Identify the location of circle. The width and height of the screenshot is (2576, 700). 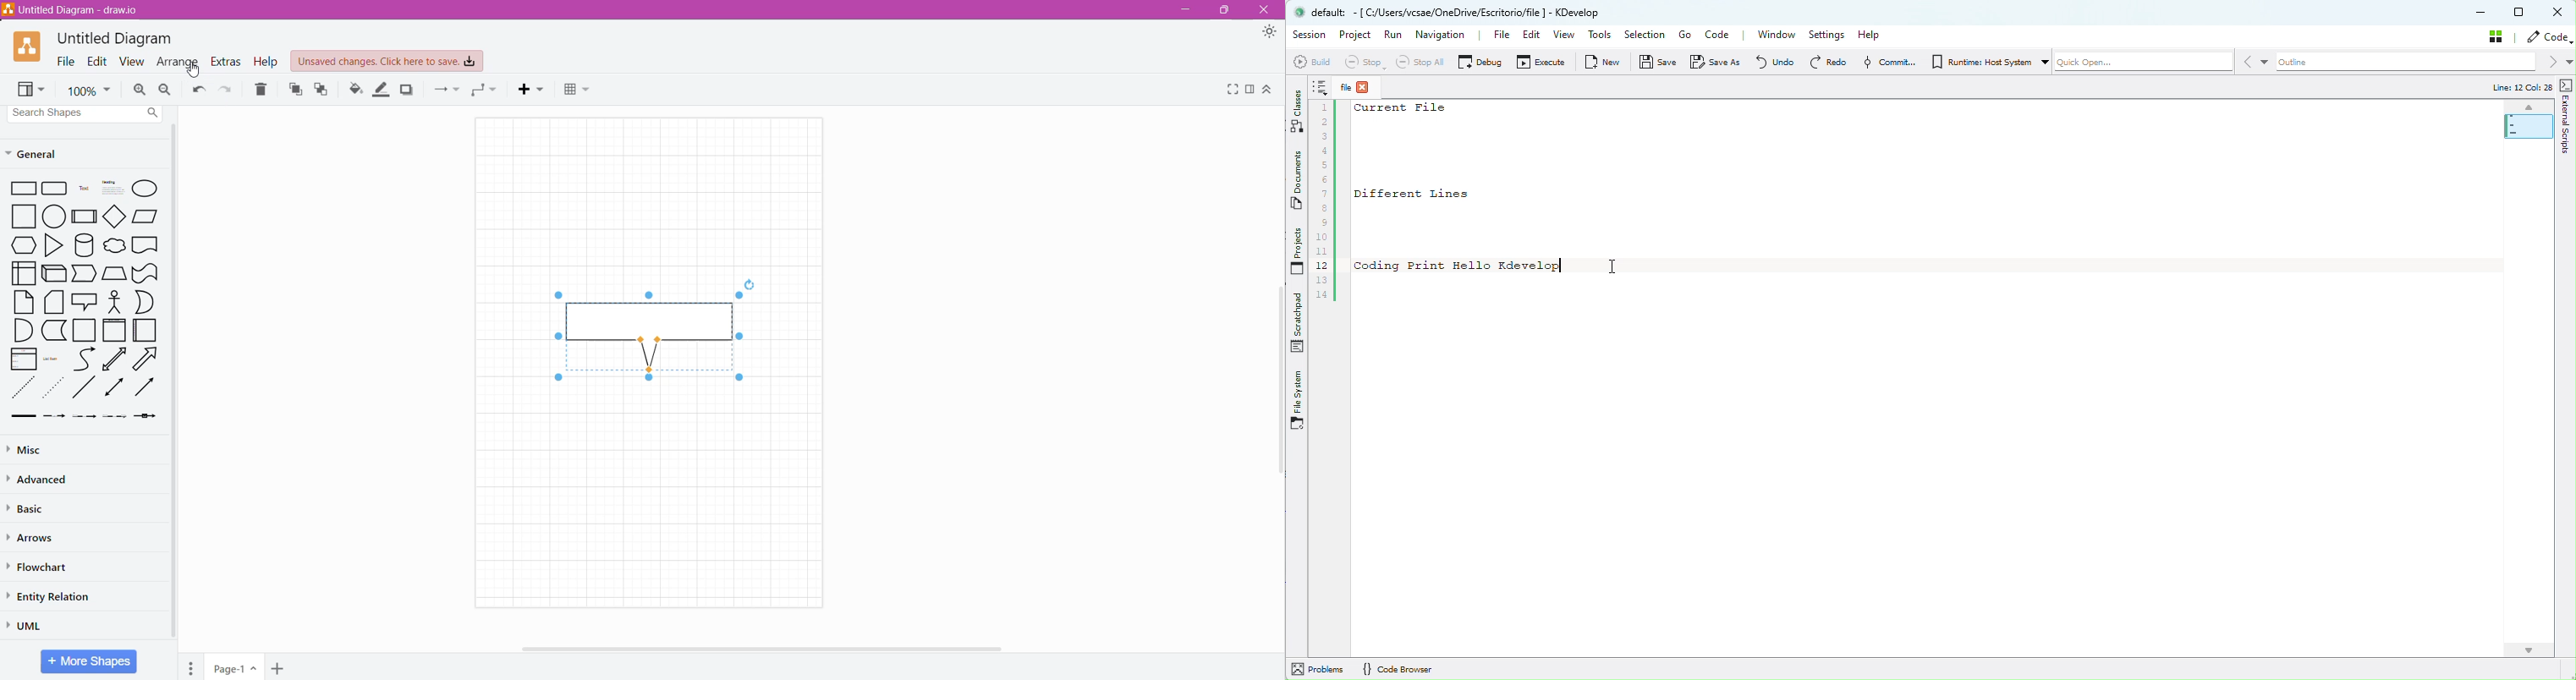
(54, 217).